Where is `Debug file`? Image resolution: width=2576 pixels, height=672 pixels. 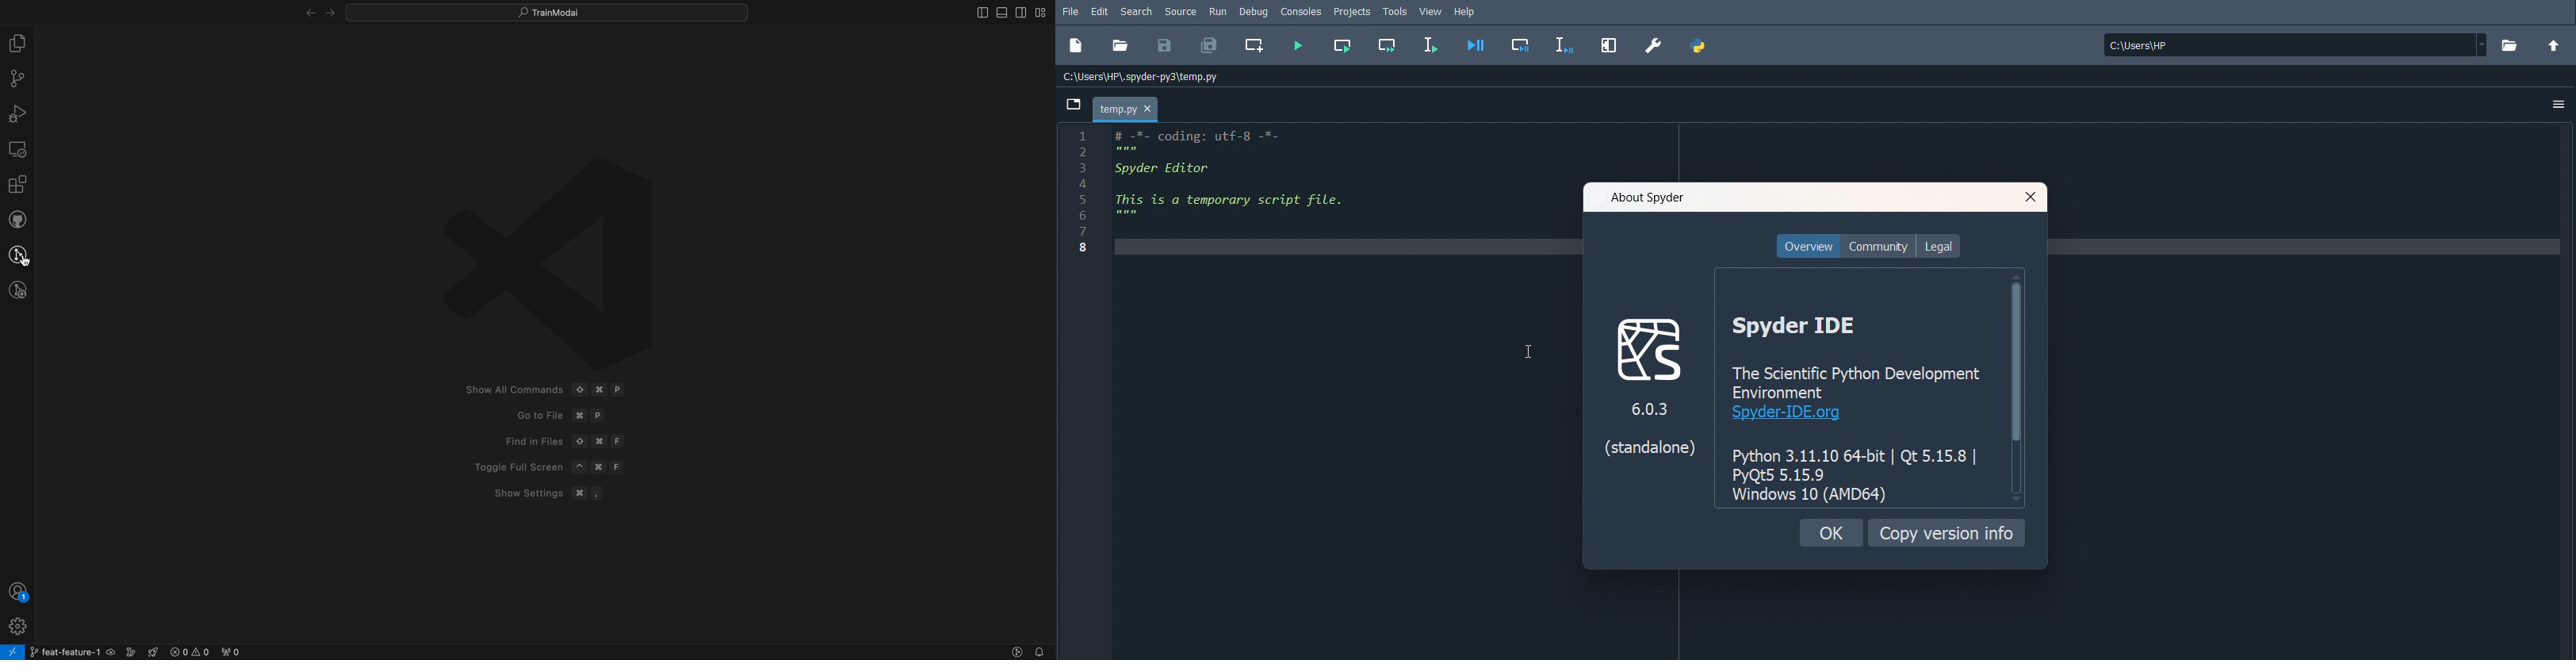 Debug file is located at coordinates (1476, 44).